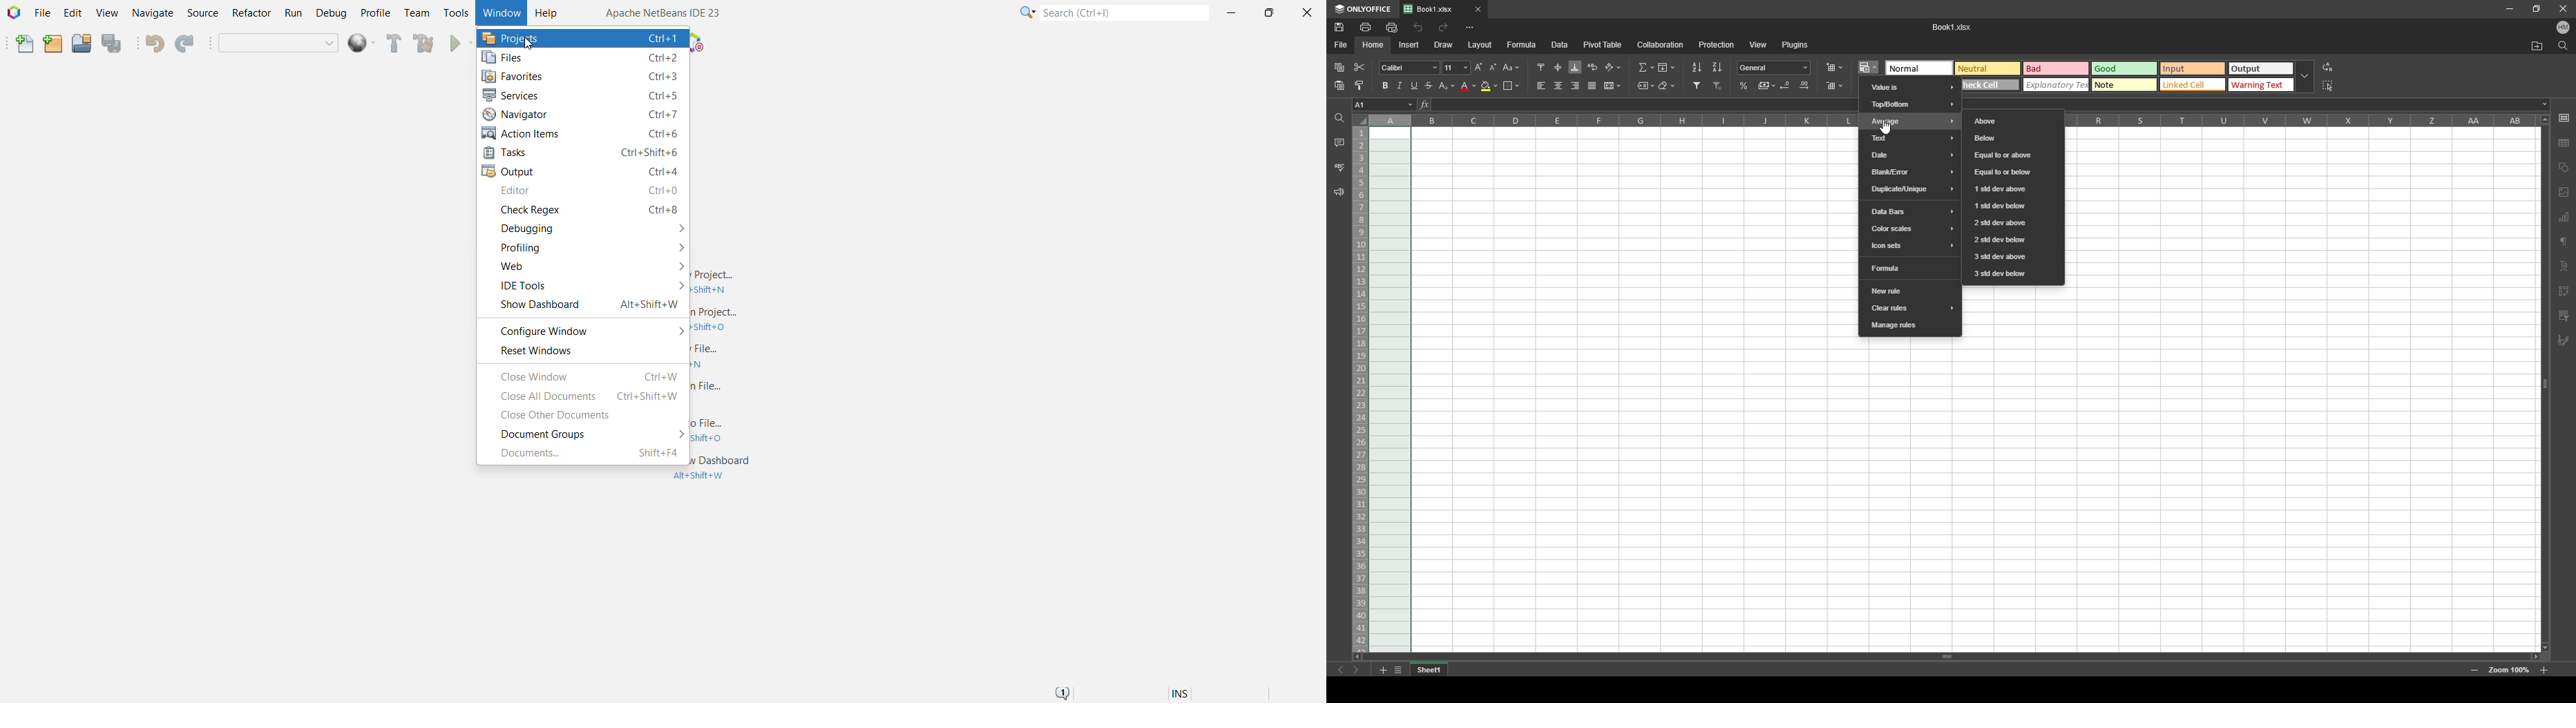 Image resolution: width=2576 pixels, height=728 pixels. I want to click on protection, so click(1716, 45).